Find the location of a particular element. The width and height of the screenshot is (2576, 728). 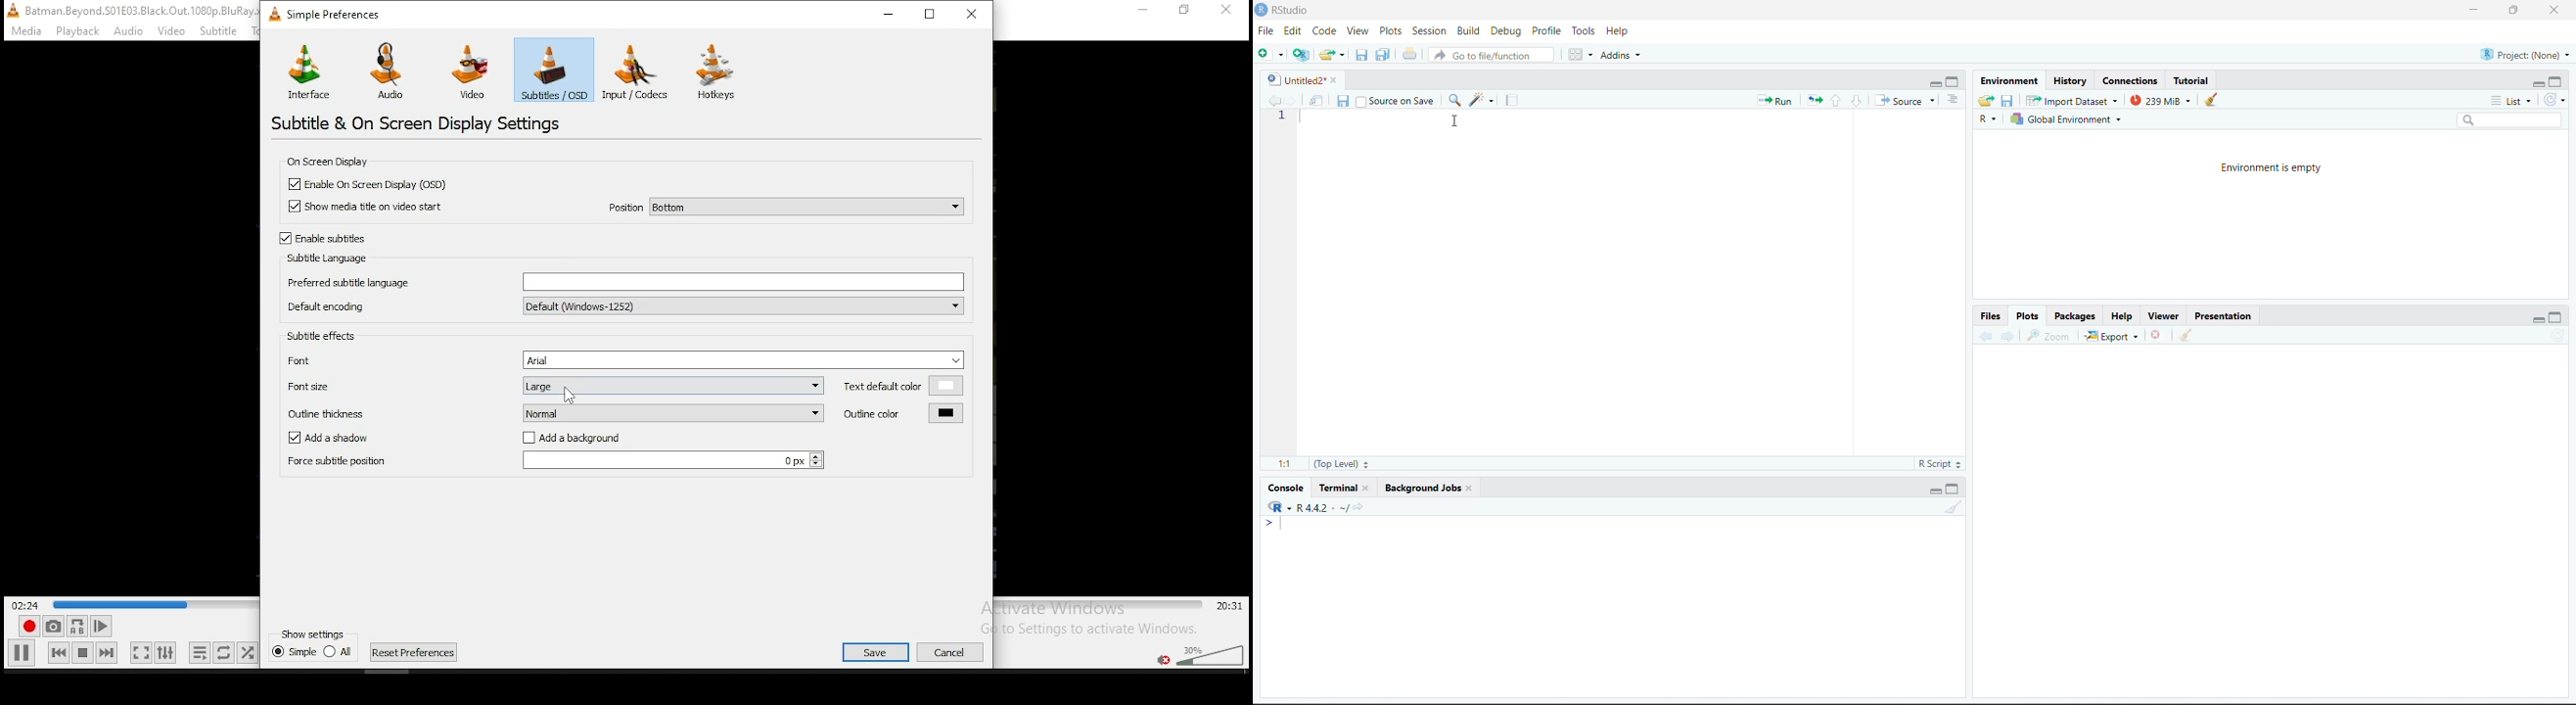

1 is located at coordinates (1283, 115).